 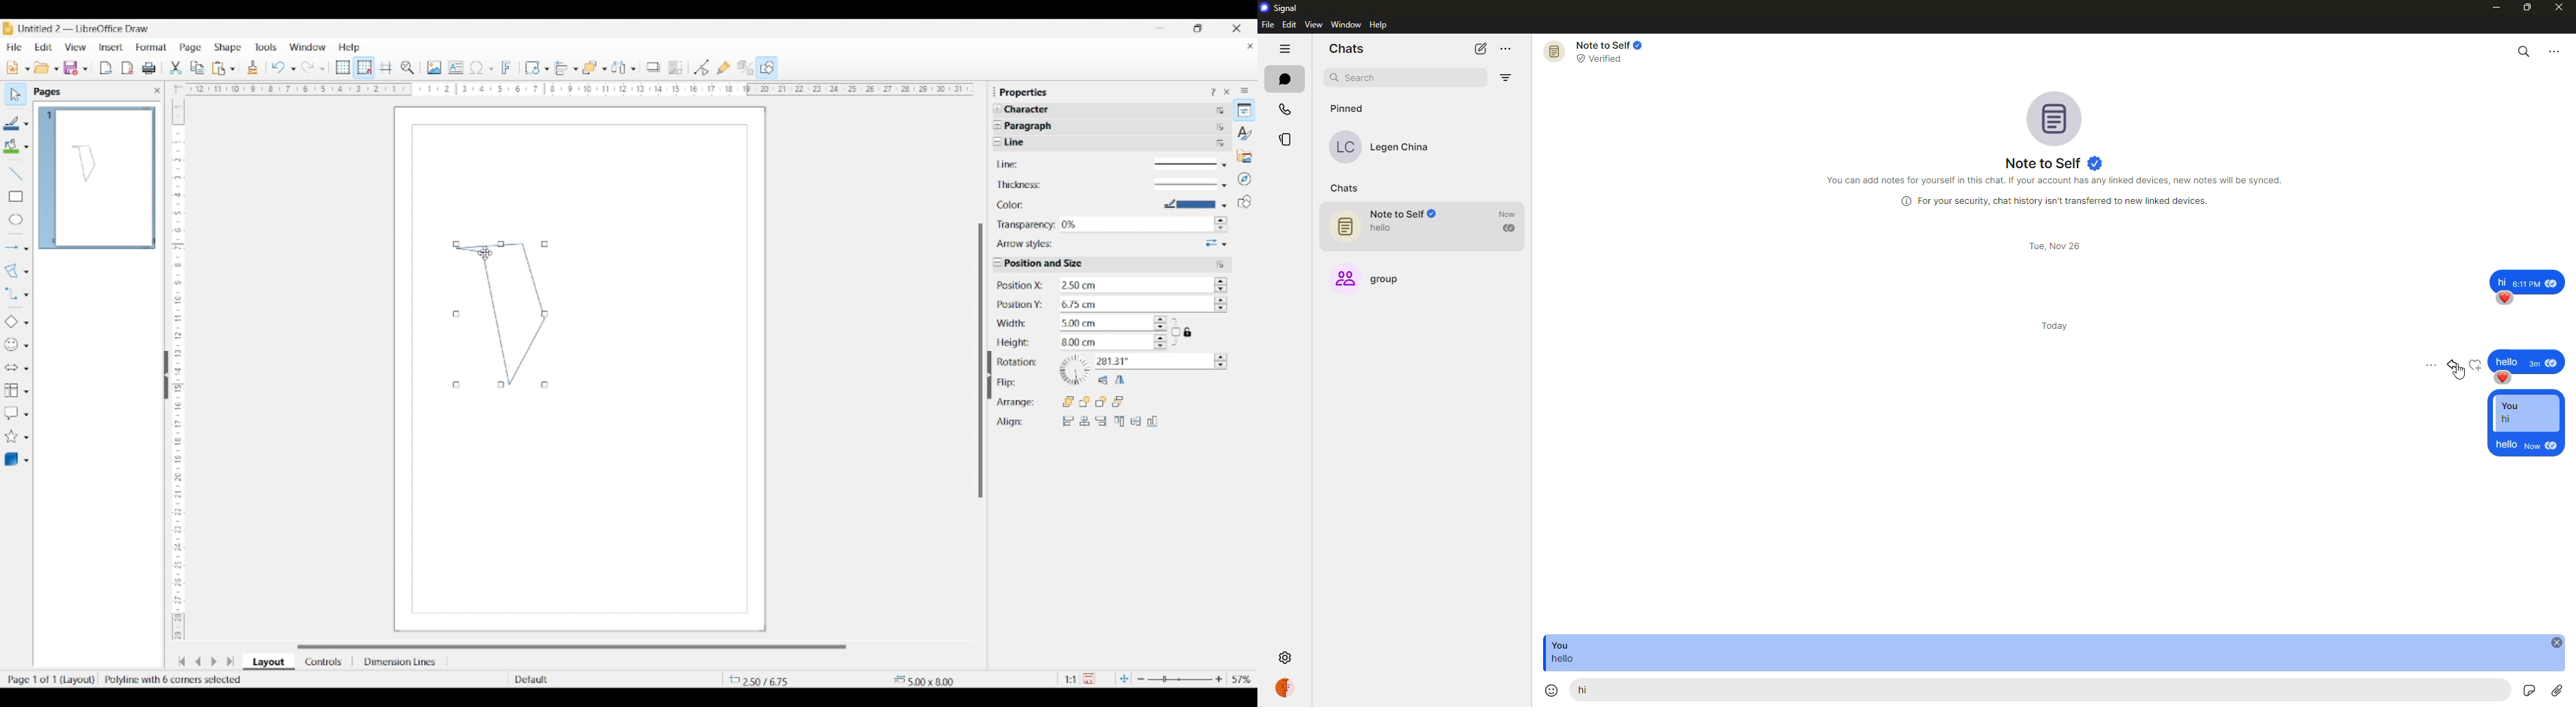 I want to click on Dimensions of shape within the canvas, so click(x=944, y=680).